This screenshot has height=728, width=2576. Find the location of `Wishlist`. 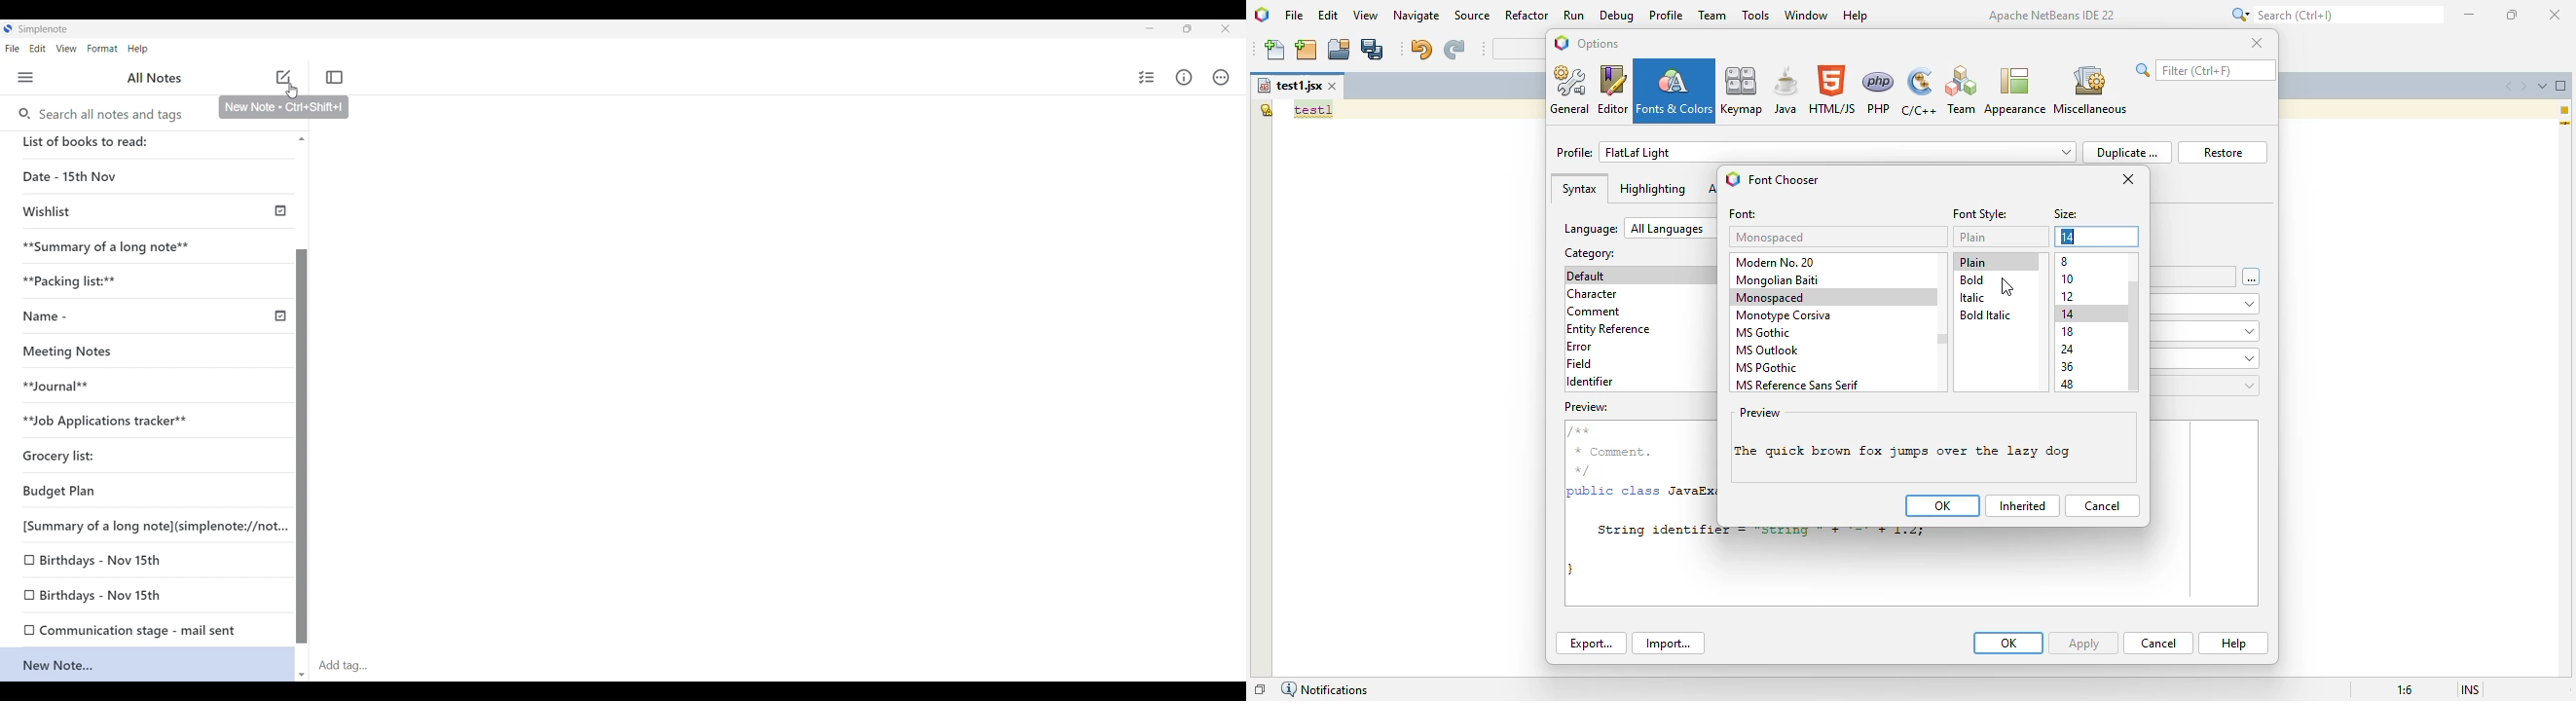

Wishlist is located at coordinates (151, 210).